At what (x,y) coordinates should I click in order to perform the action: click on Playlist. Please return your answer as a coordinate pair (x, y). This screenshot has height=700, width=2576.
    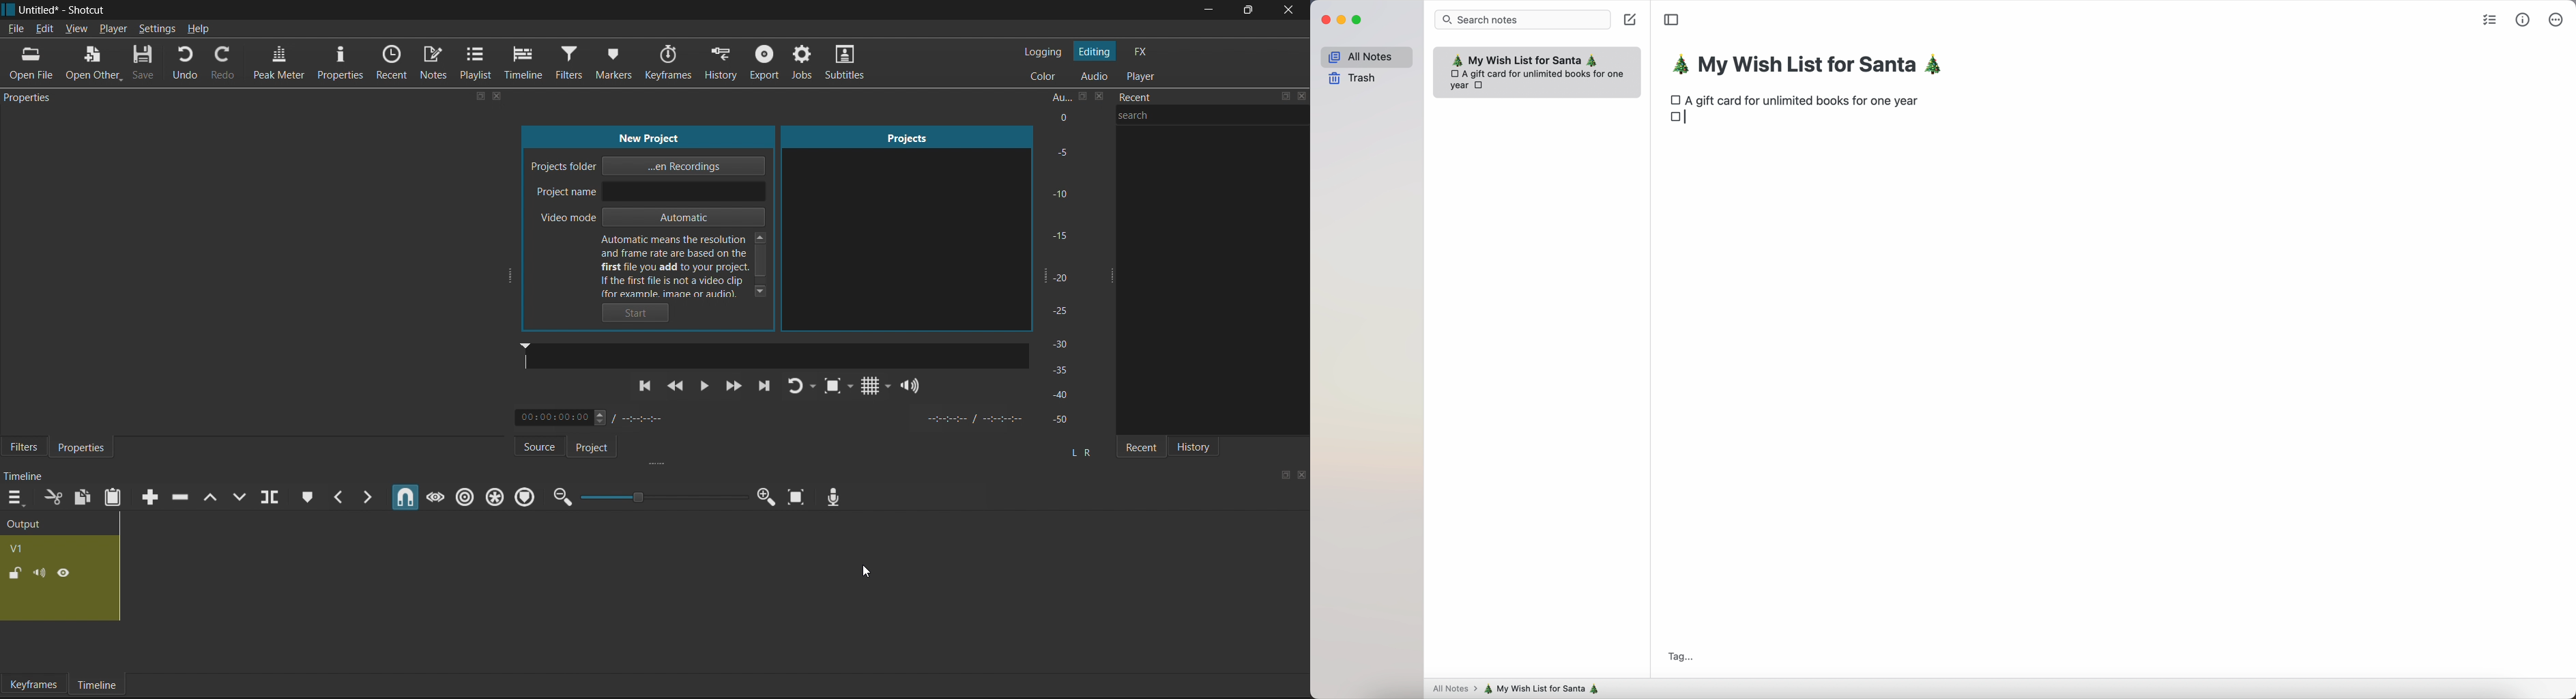
    Looking at the image, I should click on (478, 64).